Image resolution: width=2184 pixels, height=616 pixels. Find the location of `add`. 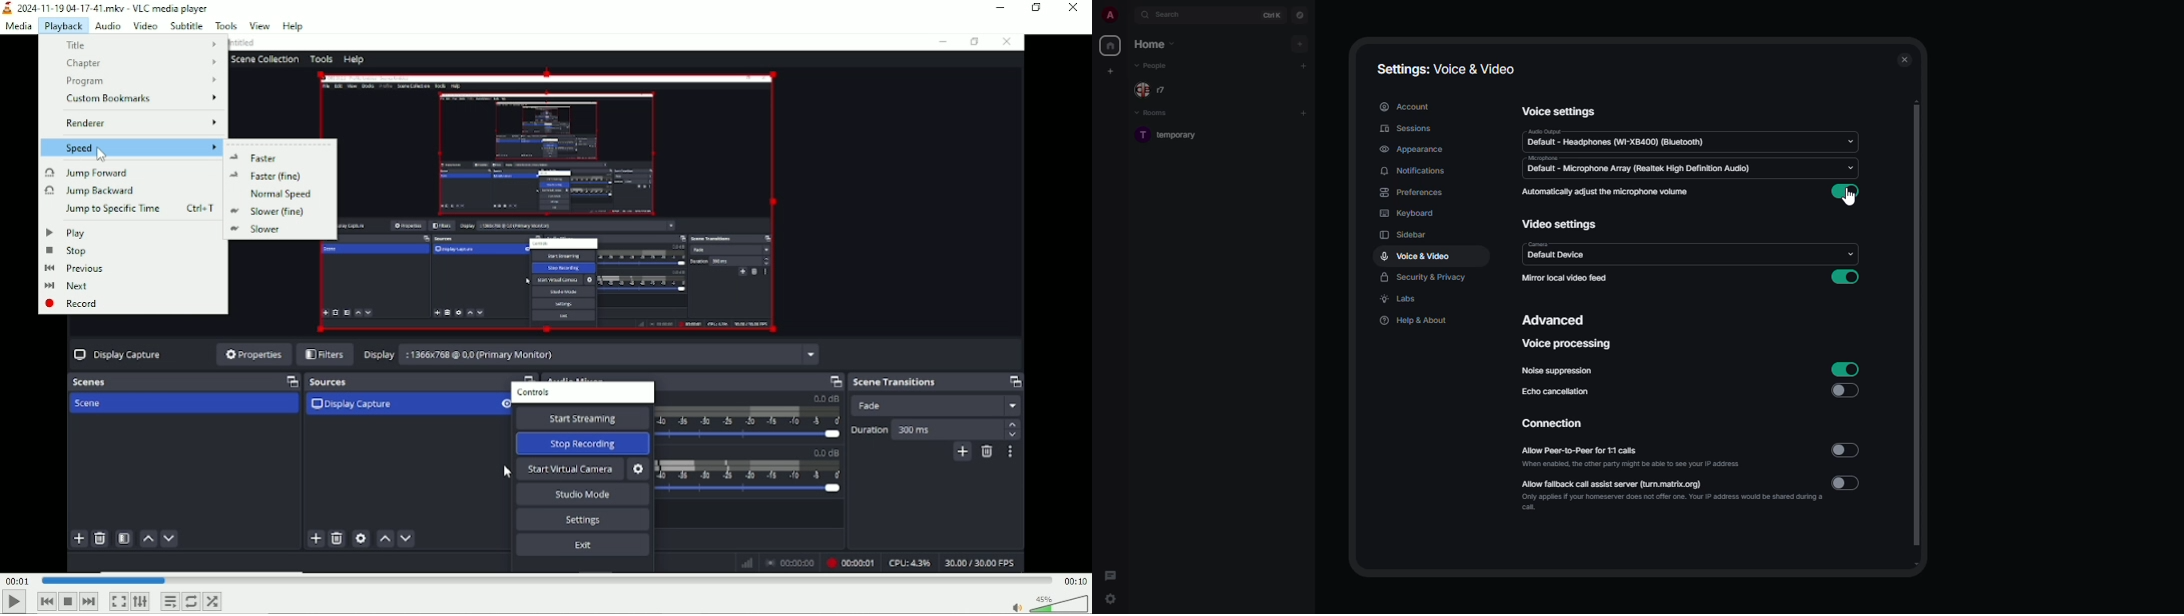

add is located at coordinates (1305, 113).